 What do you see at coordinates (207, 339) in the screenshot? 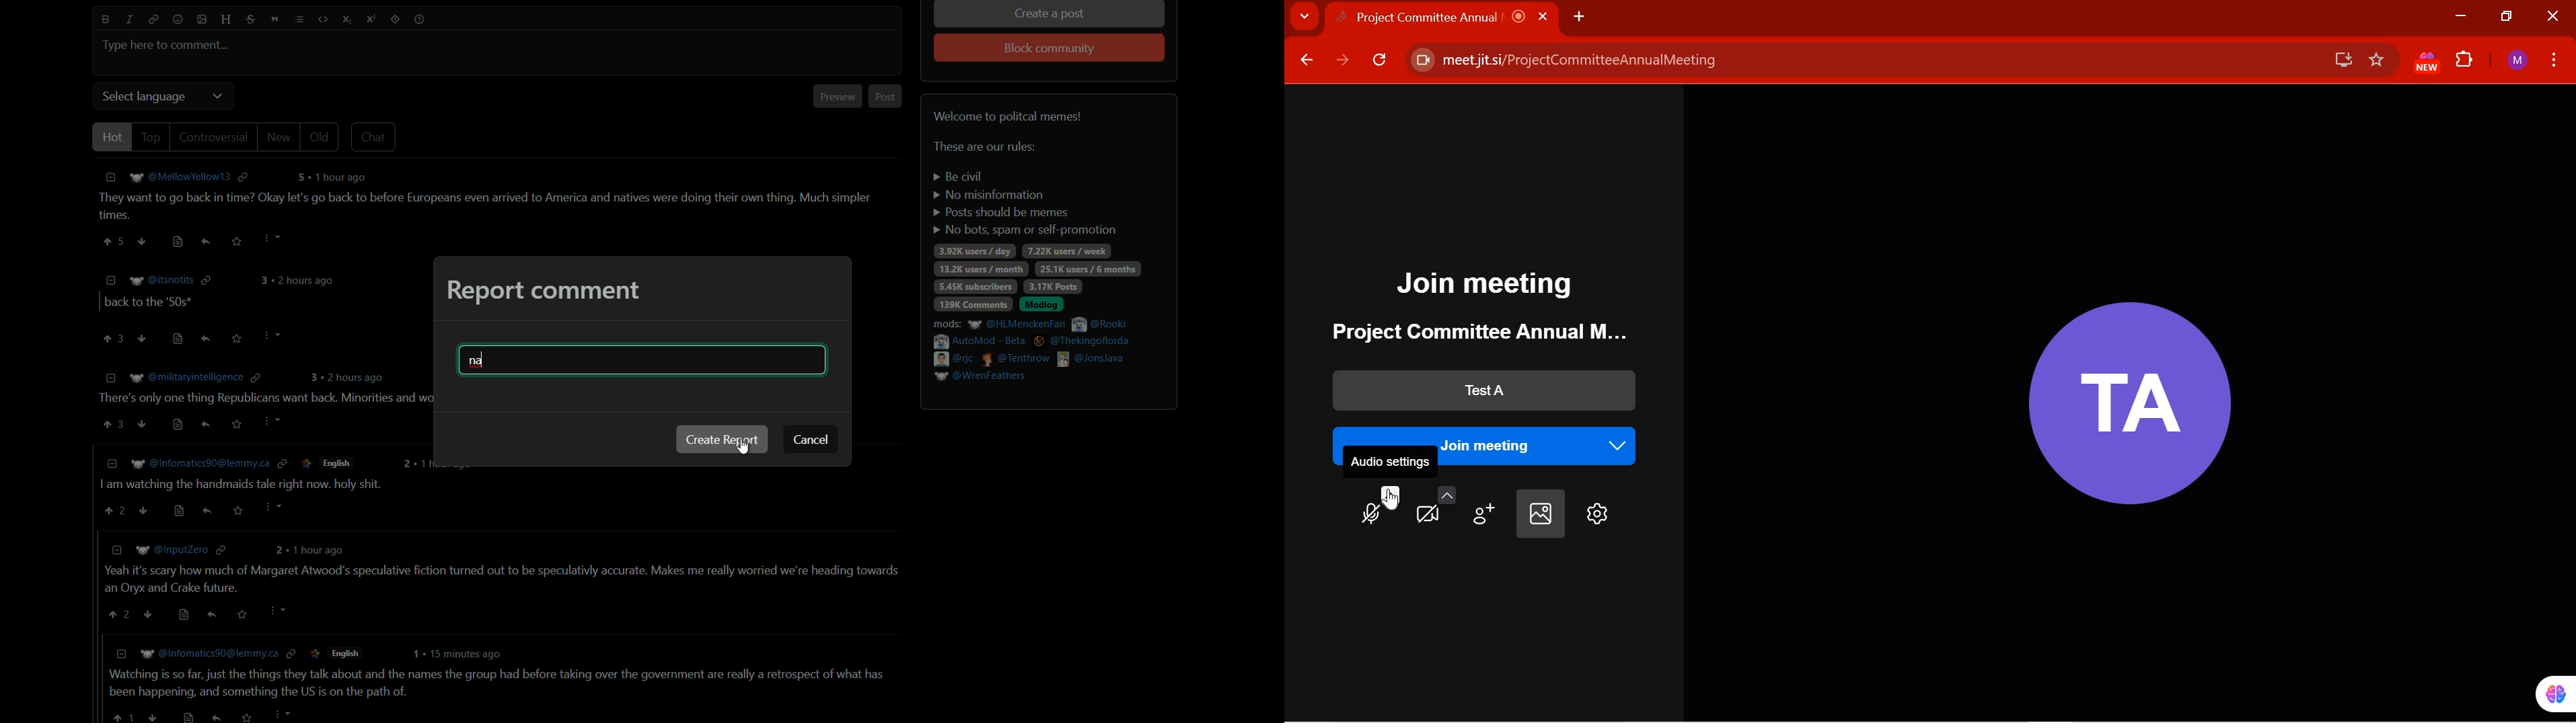
I see `reply` at bounding box center [207, 339].